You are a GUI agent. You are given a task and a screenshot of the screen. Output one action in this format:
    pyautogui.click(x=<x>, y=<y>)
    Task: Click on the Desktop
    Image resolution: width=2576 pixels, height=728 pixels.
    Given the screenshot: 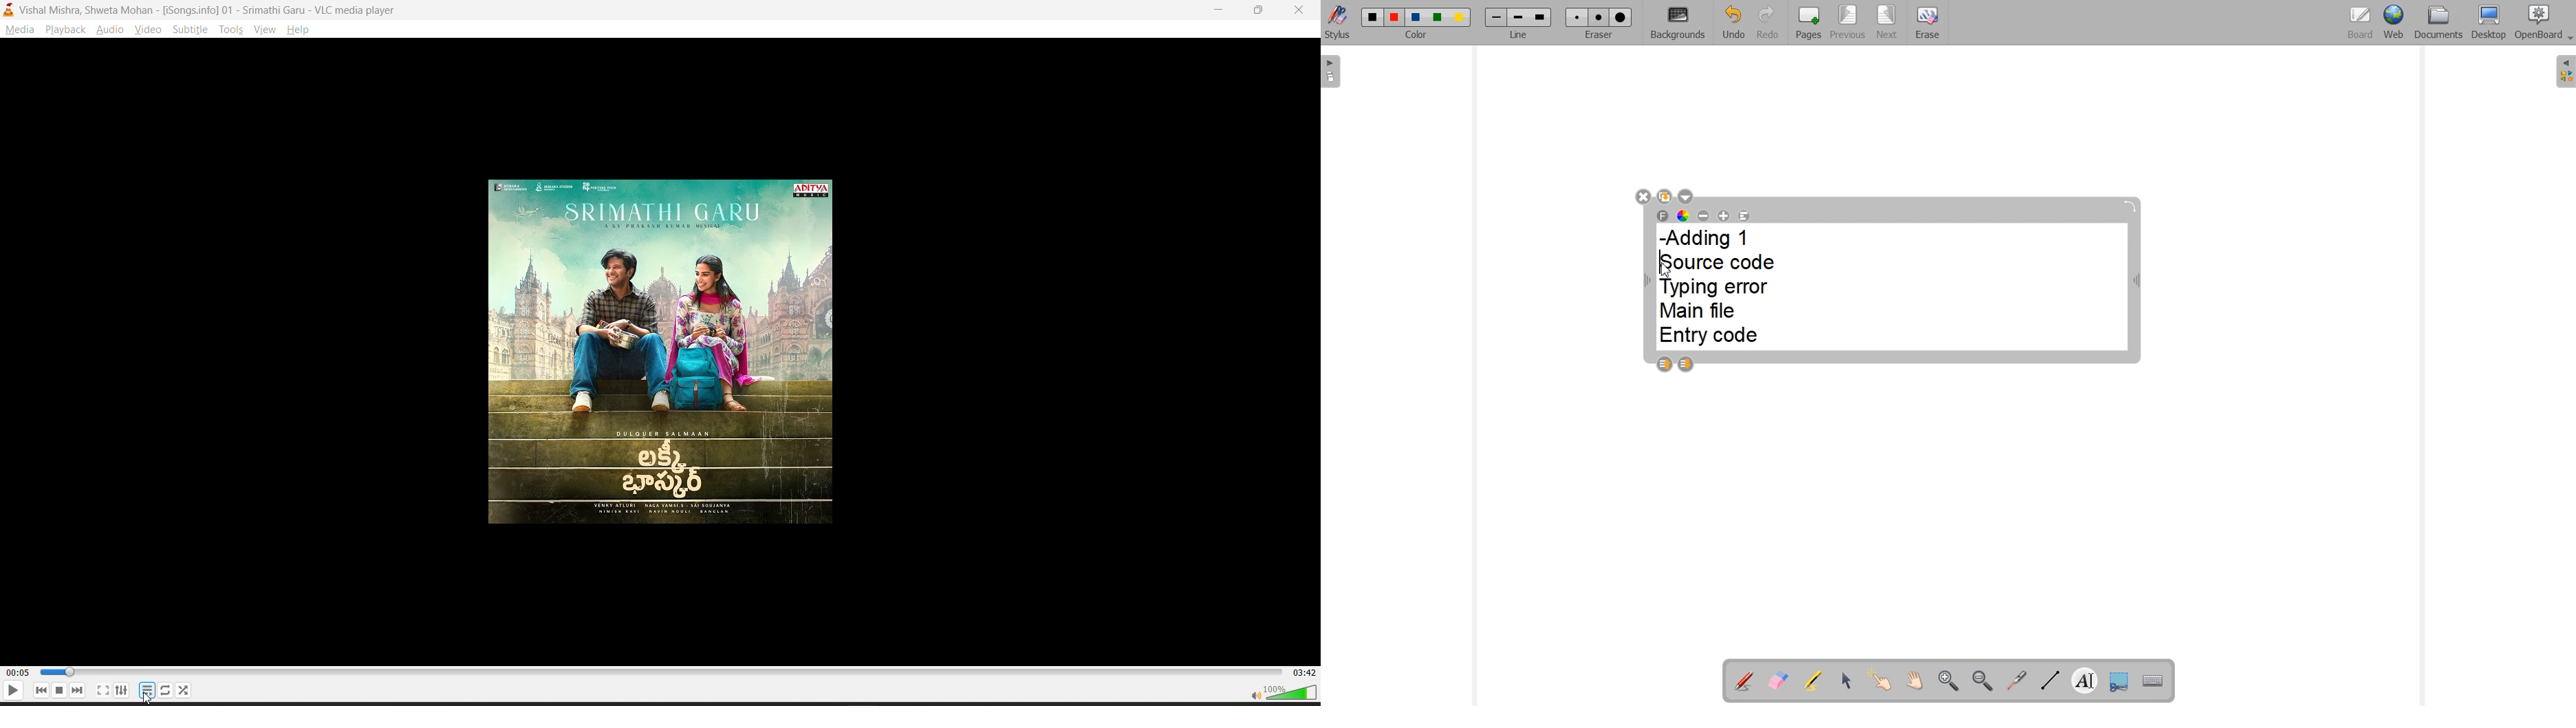 What is the action you would take?
    pyautogui.click(x=2489, y=24)
    